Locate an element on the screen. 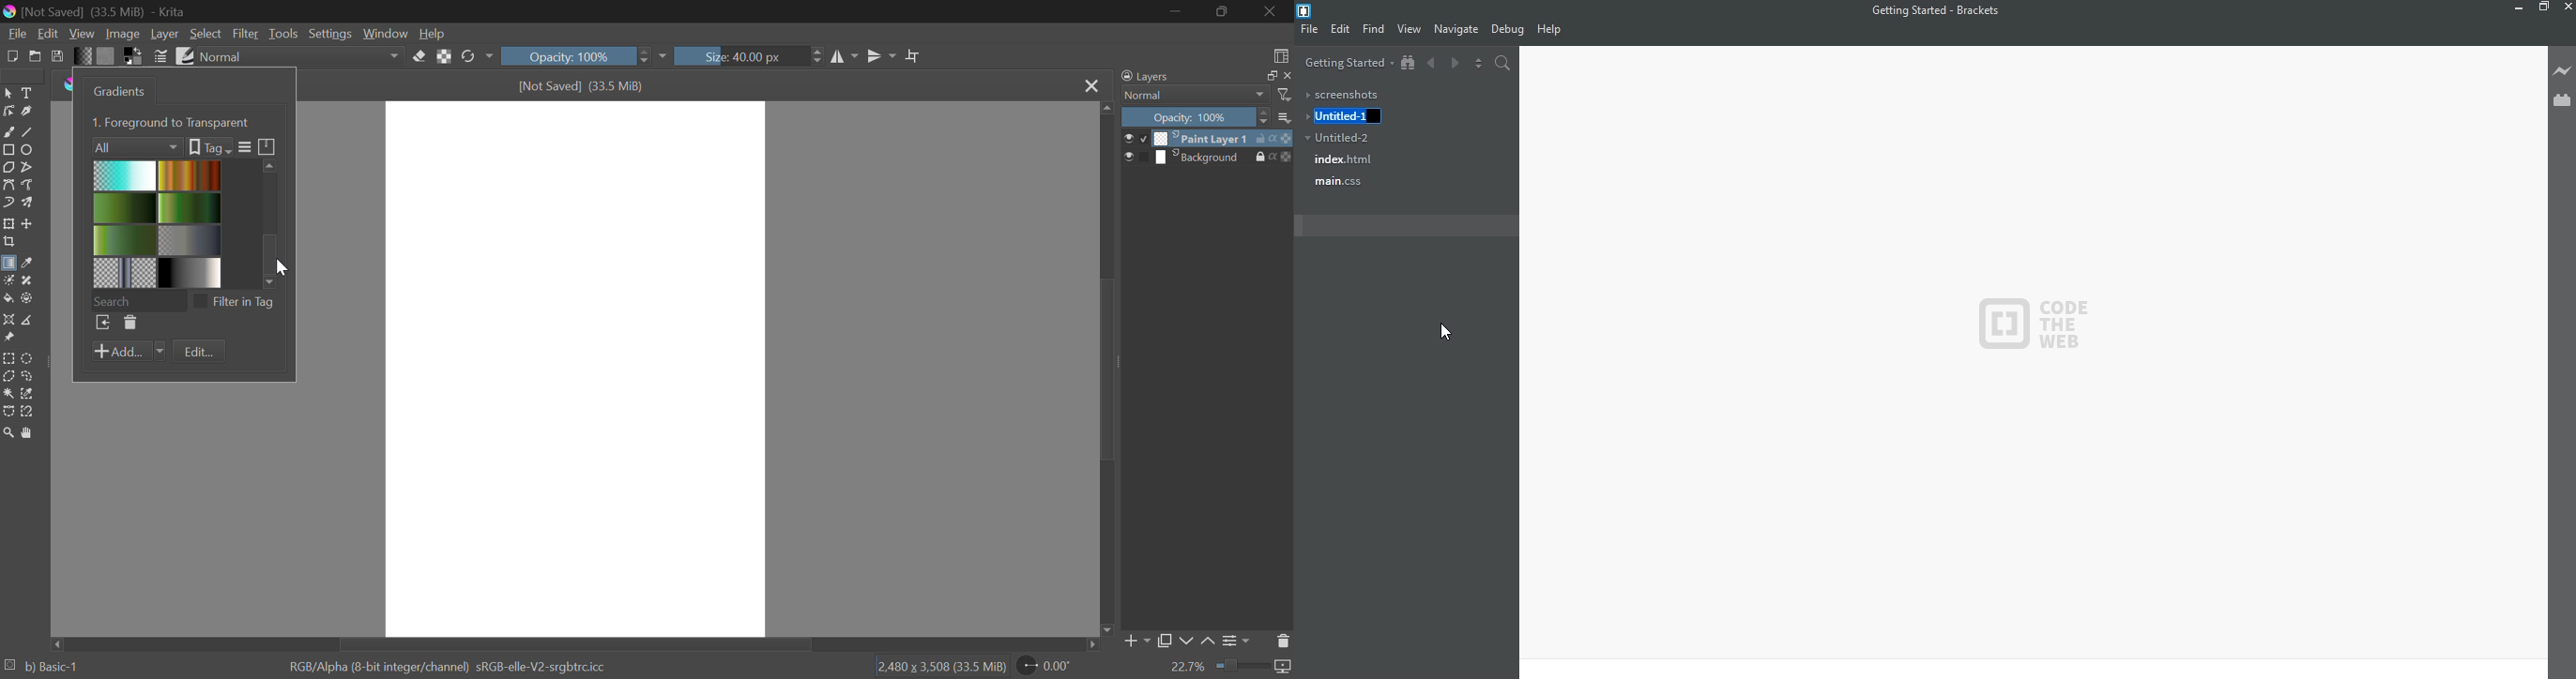 Image resolution: width=2576 pixels, height=700 pixels. Ellipses is located at coordinates (28, 150).